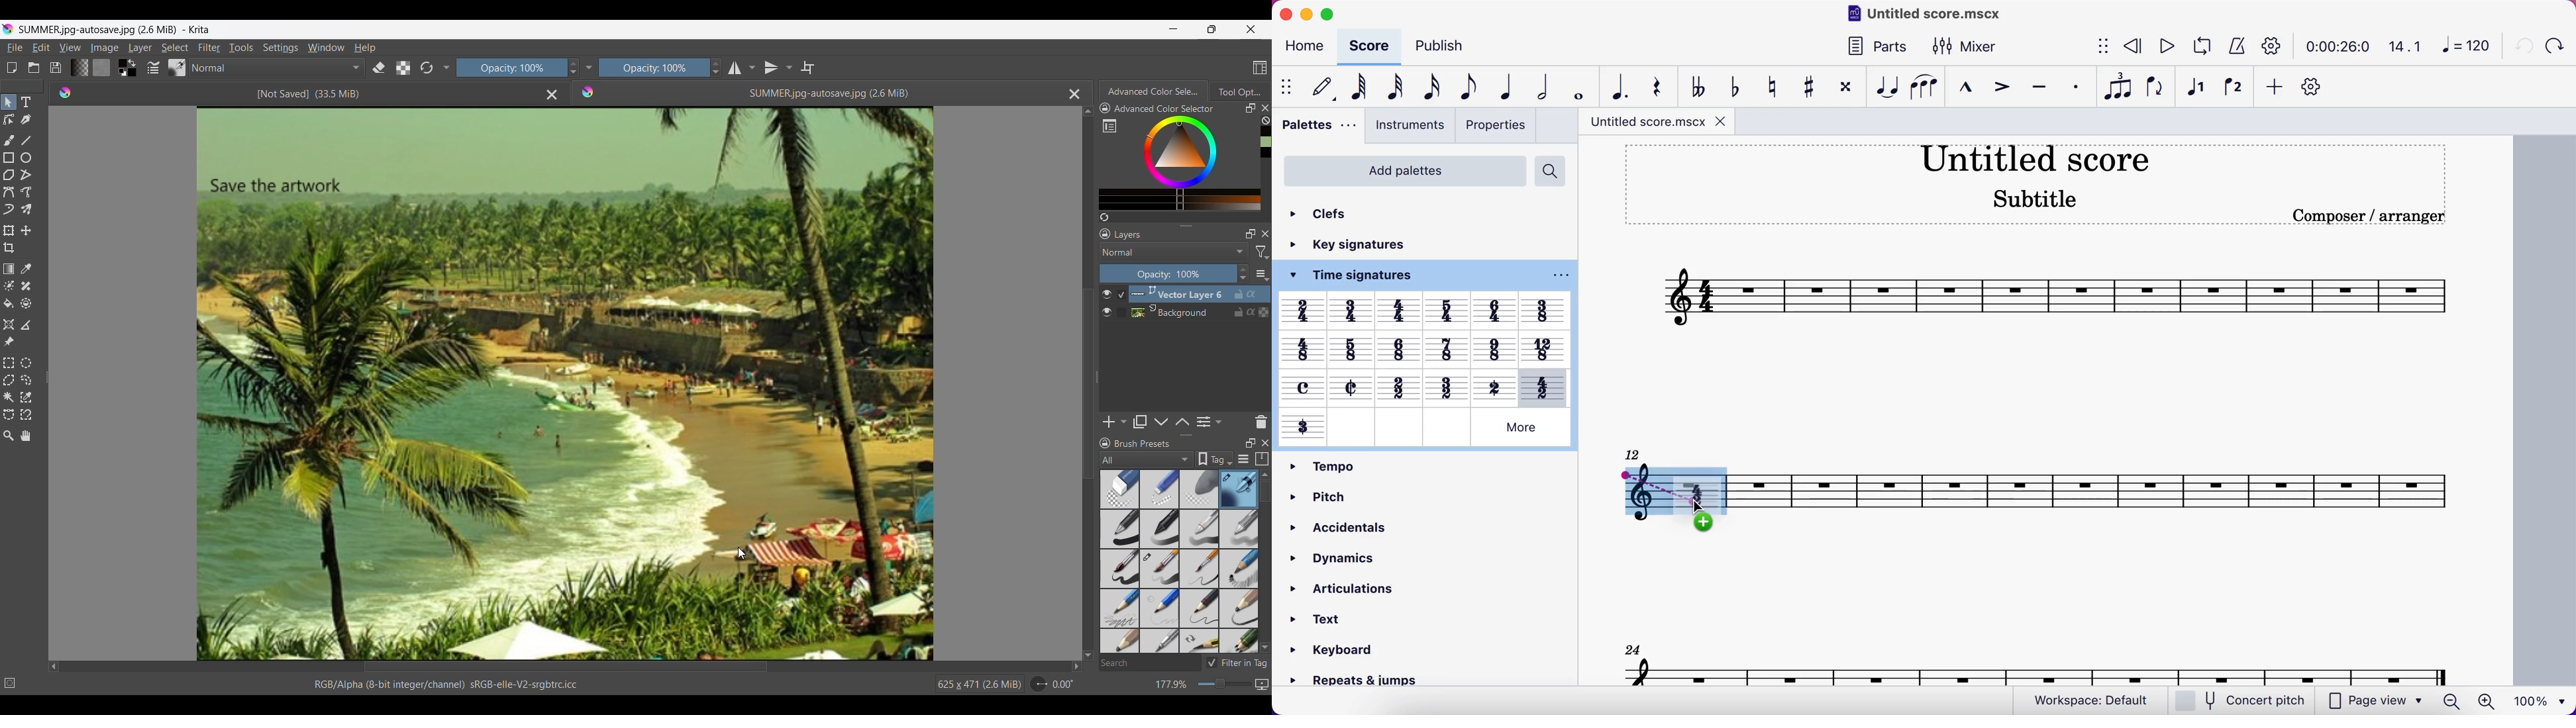  Describe the element at coordinates (1397, 427) in the screenshot. I see `` at that location.